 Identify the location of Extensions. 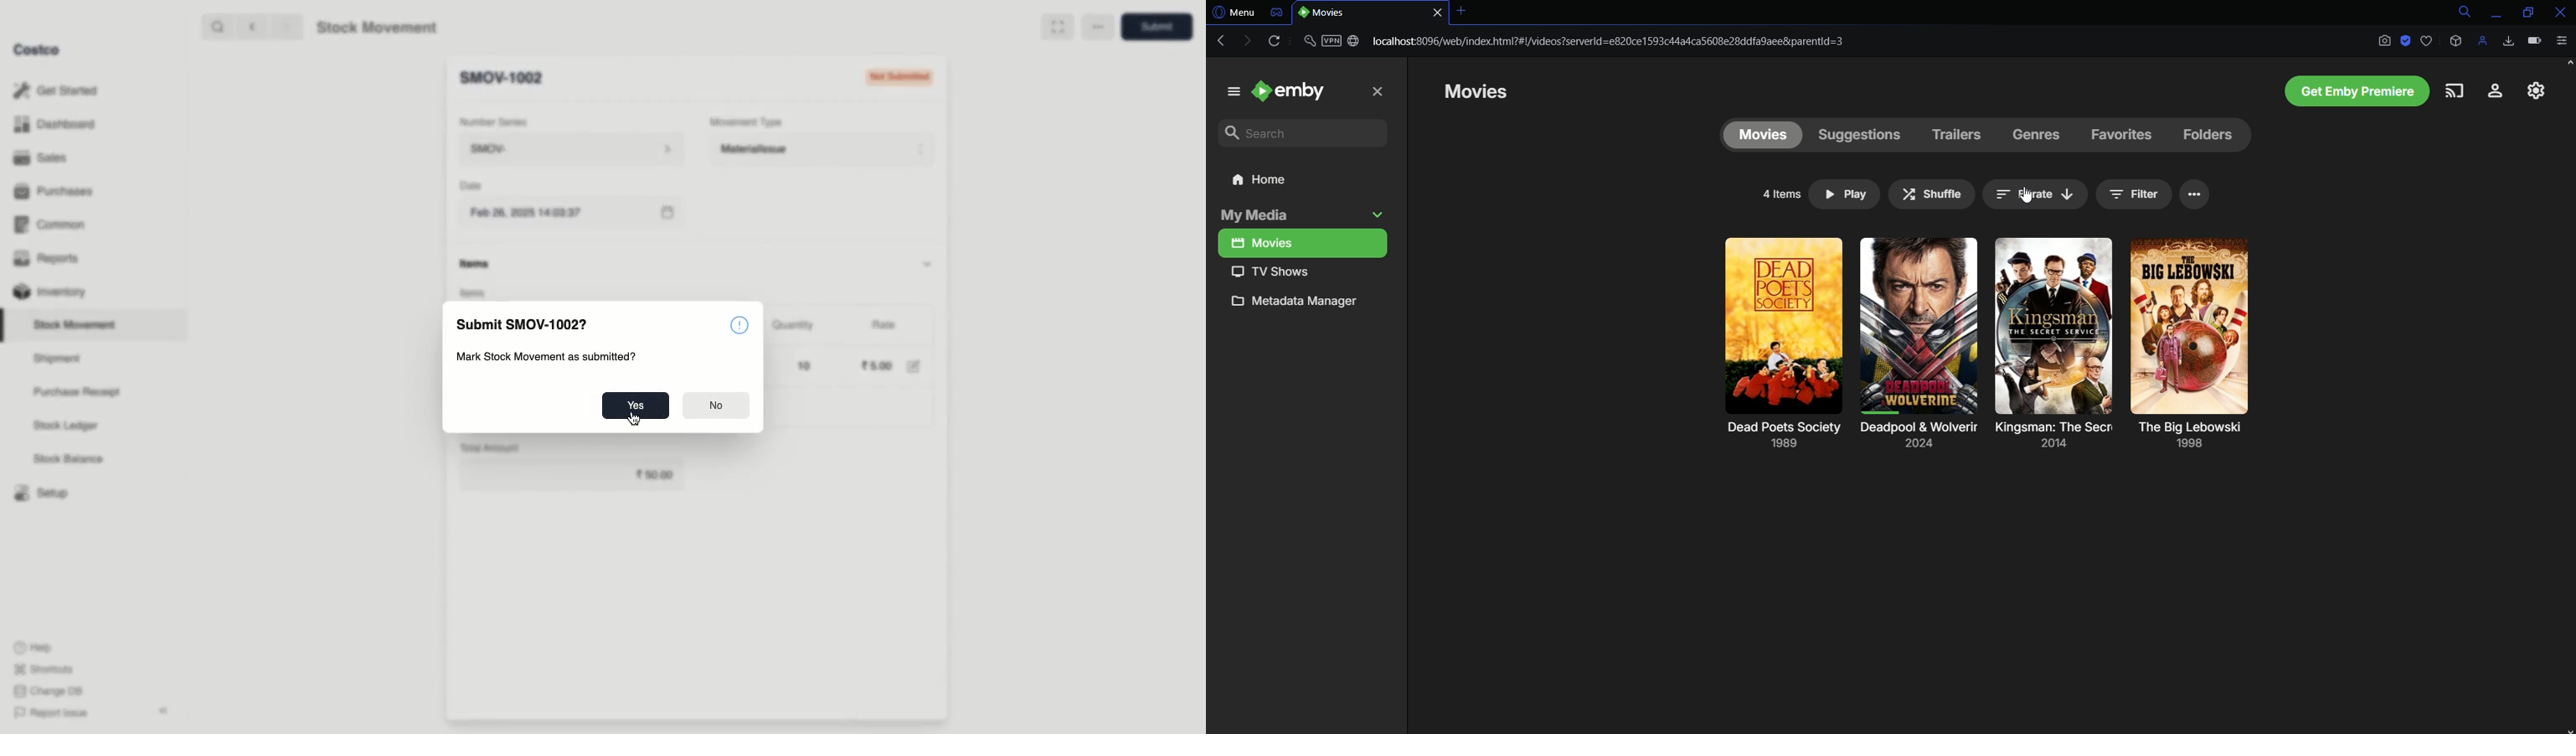
(2455, 41).